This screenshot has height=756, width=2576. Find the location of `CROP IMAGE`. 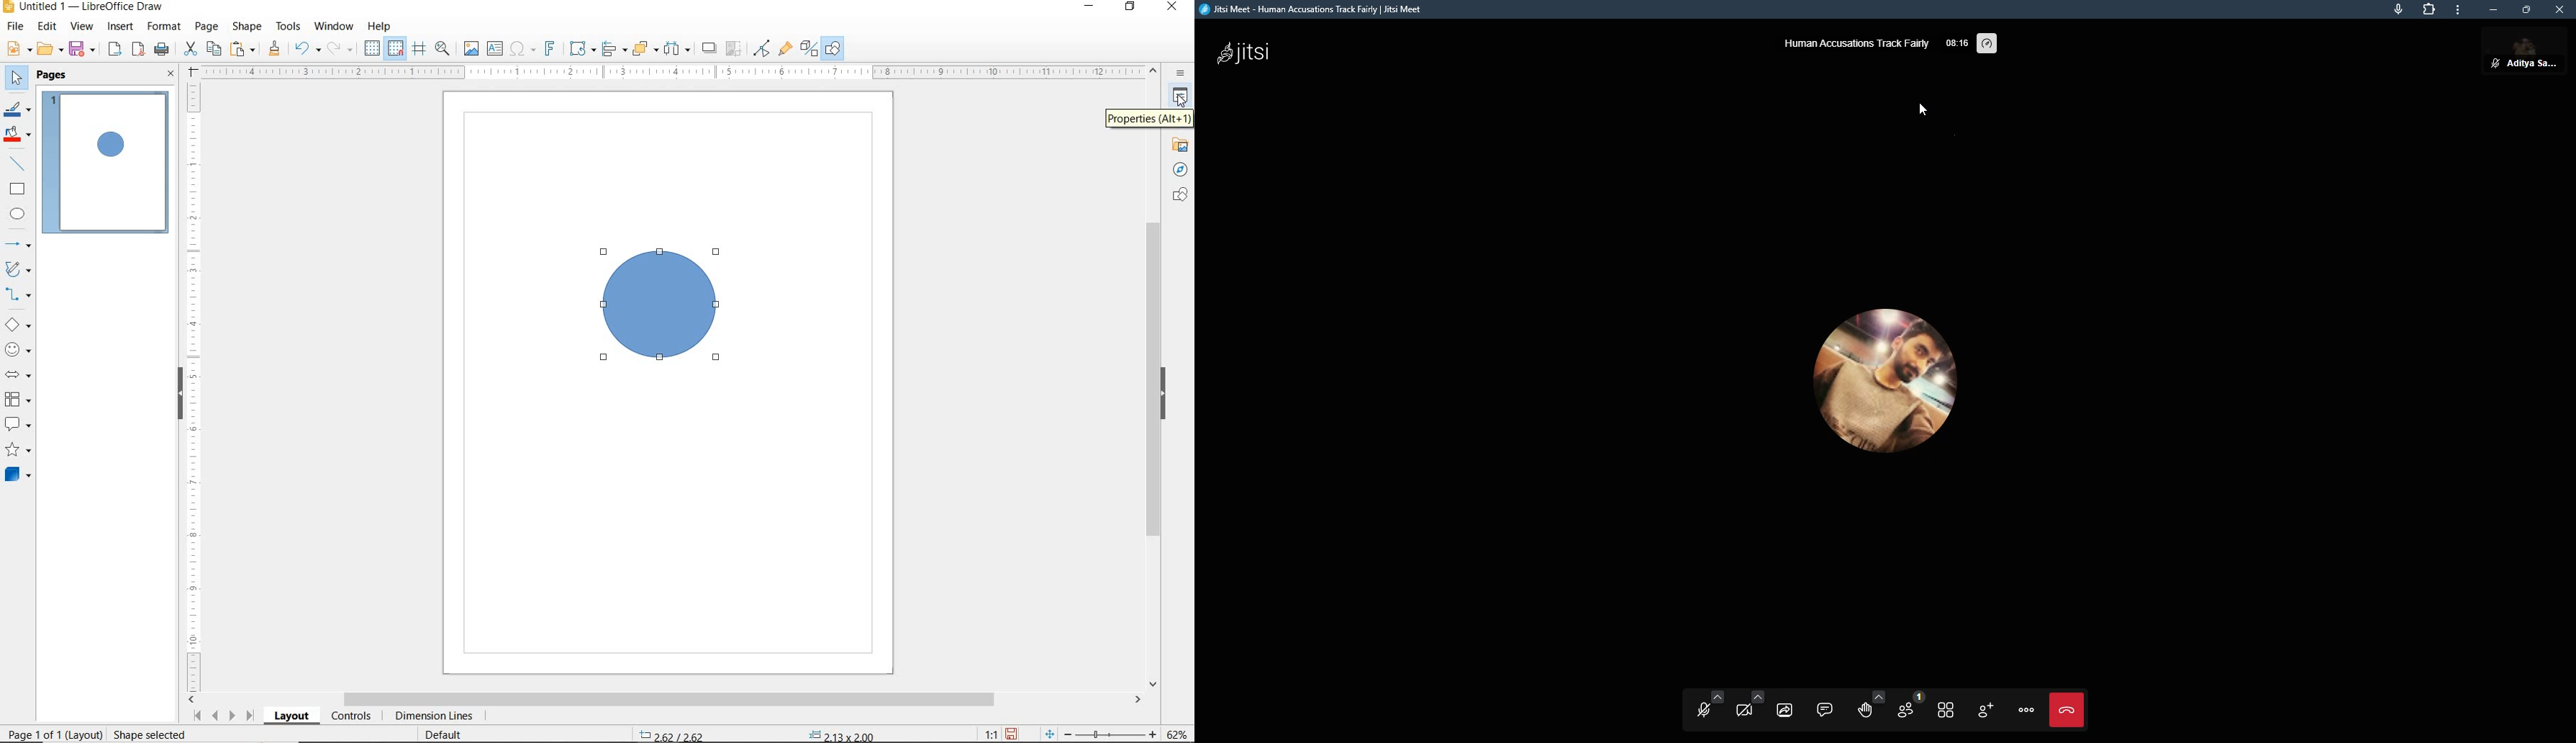

CROP IMAGE is located at coordinates (735, 48).